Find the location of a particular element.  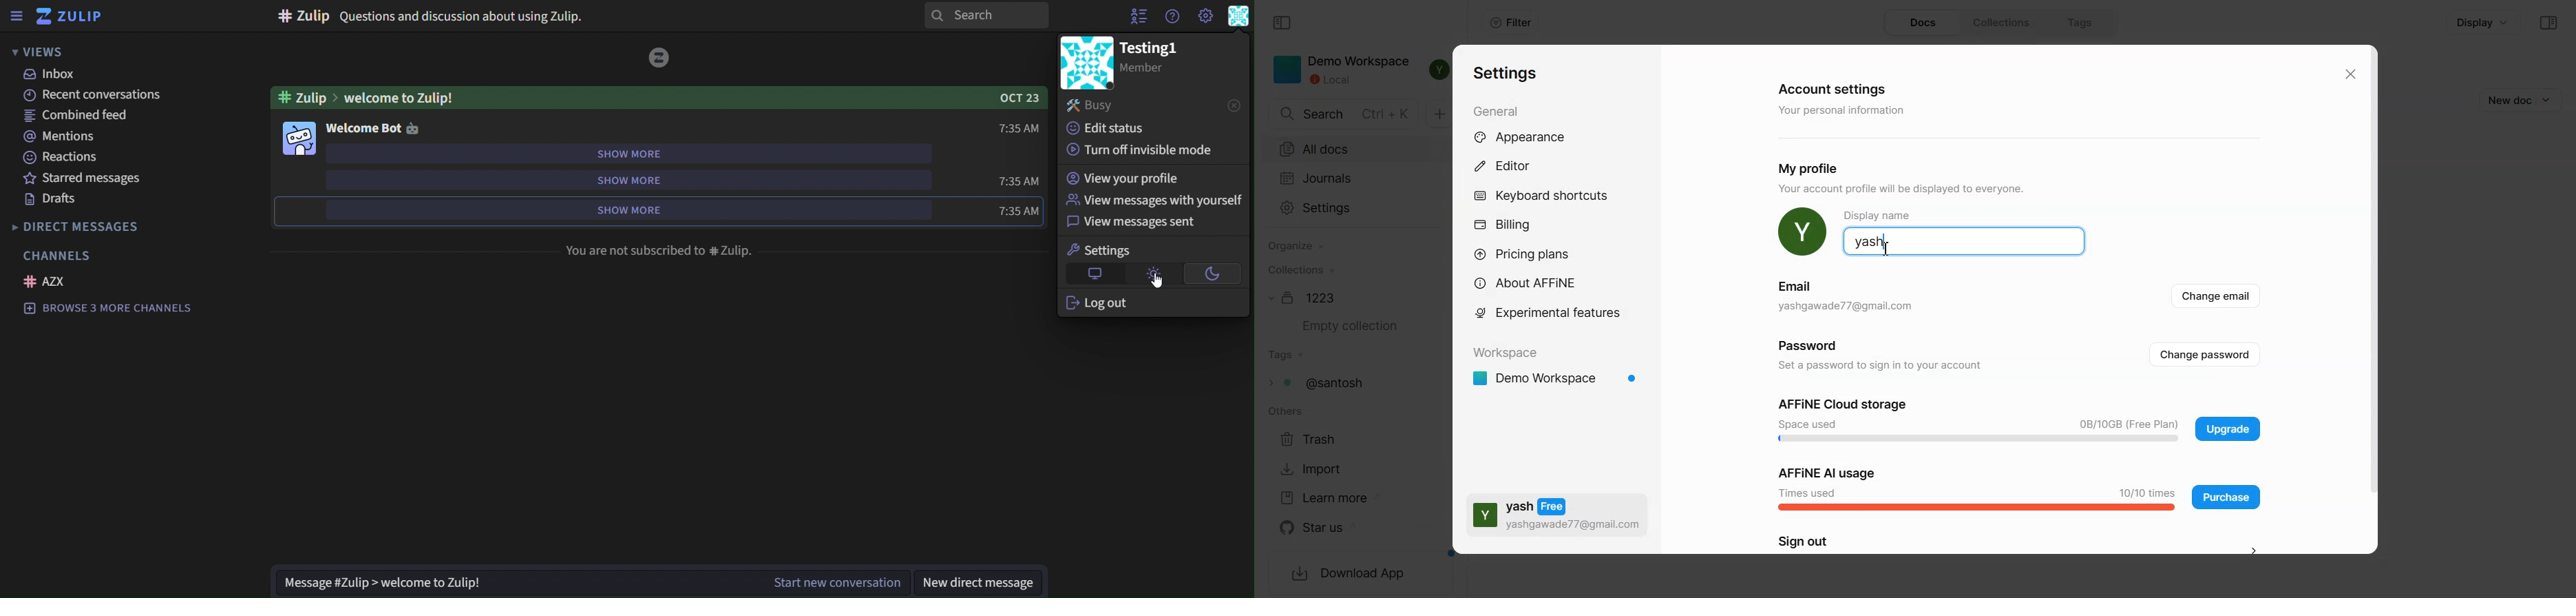

Cursor is located at coordinates (1156, 281).